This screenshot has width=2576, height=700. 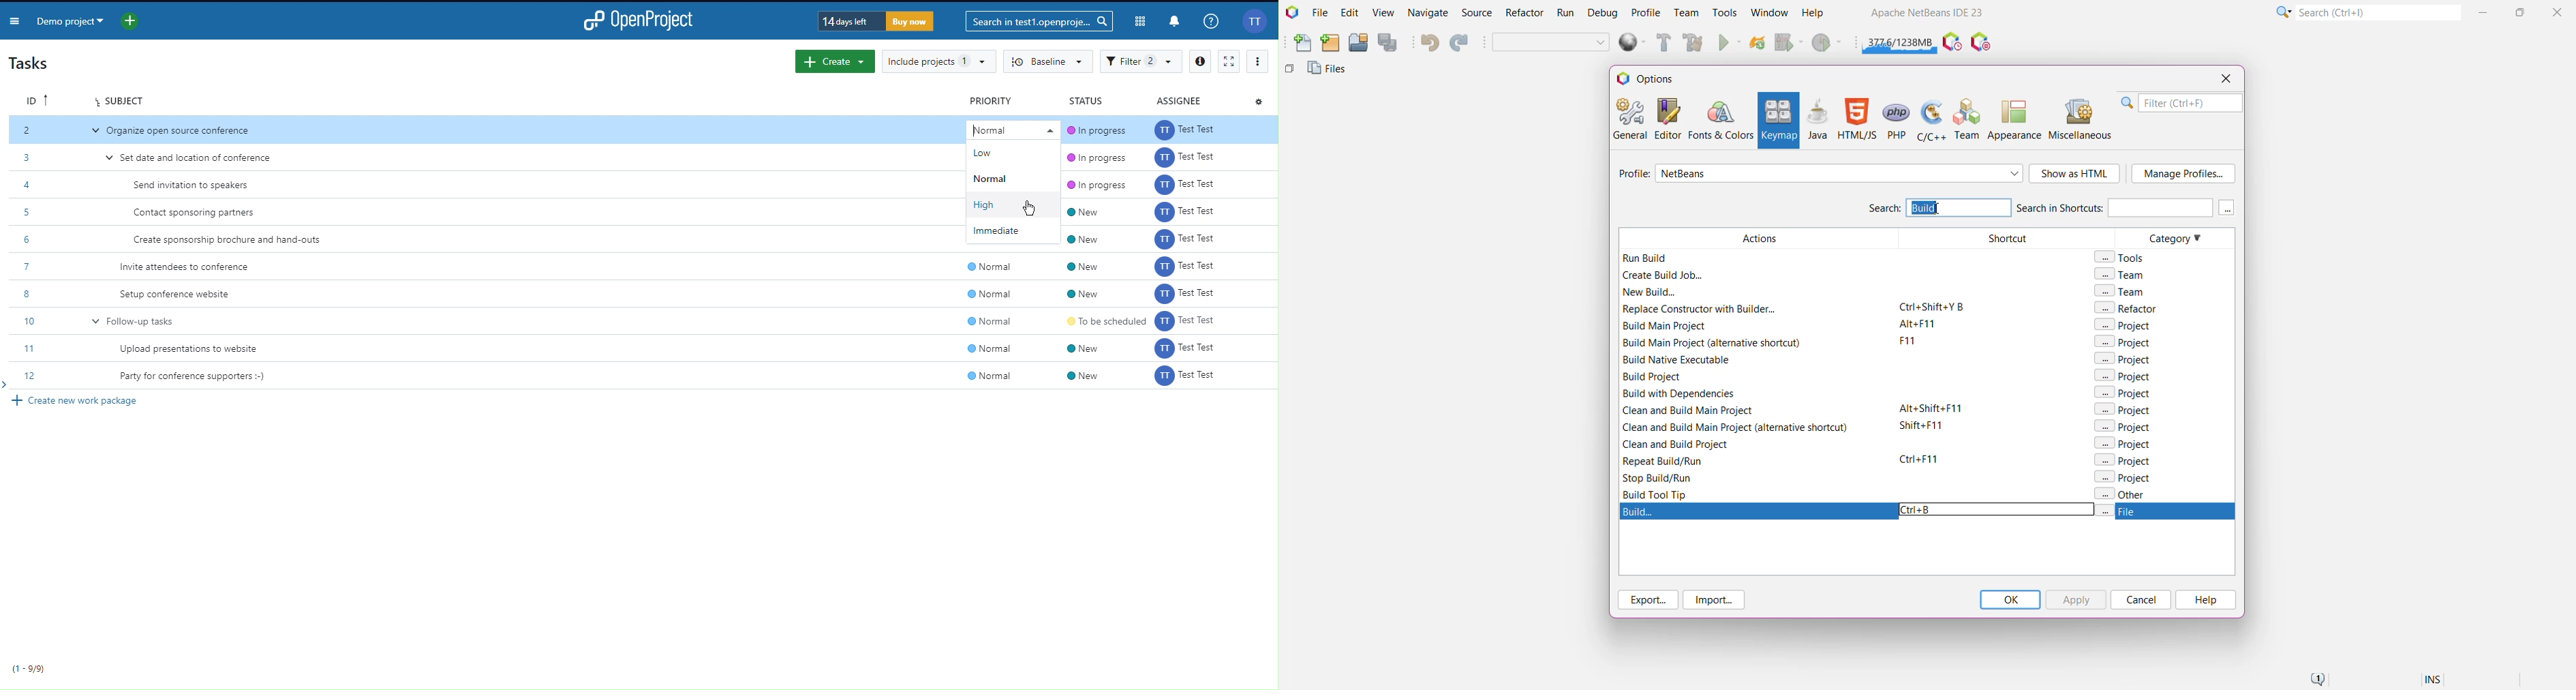 What do you see at coordinates (1717, 600) in the screenshot?
I see `Import` at bounding box center [1717, 600].